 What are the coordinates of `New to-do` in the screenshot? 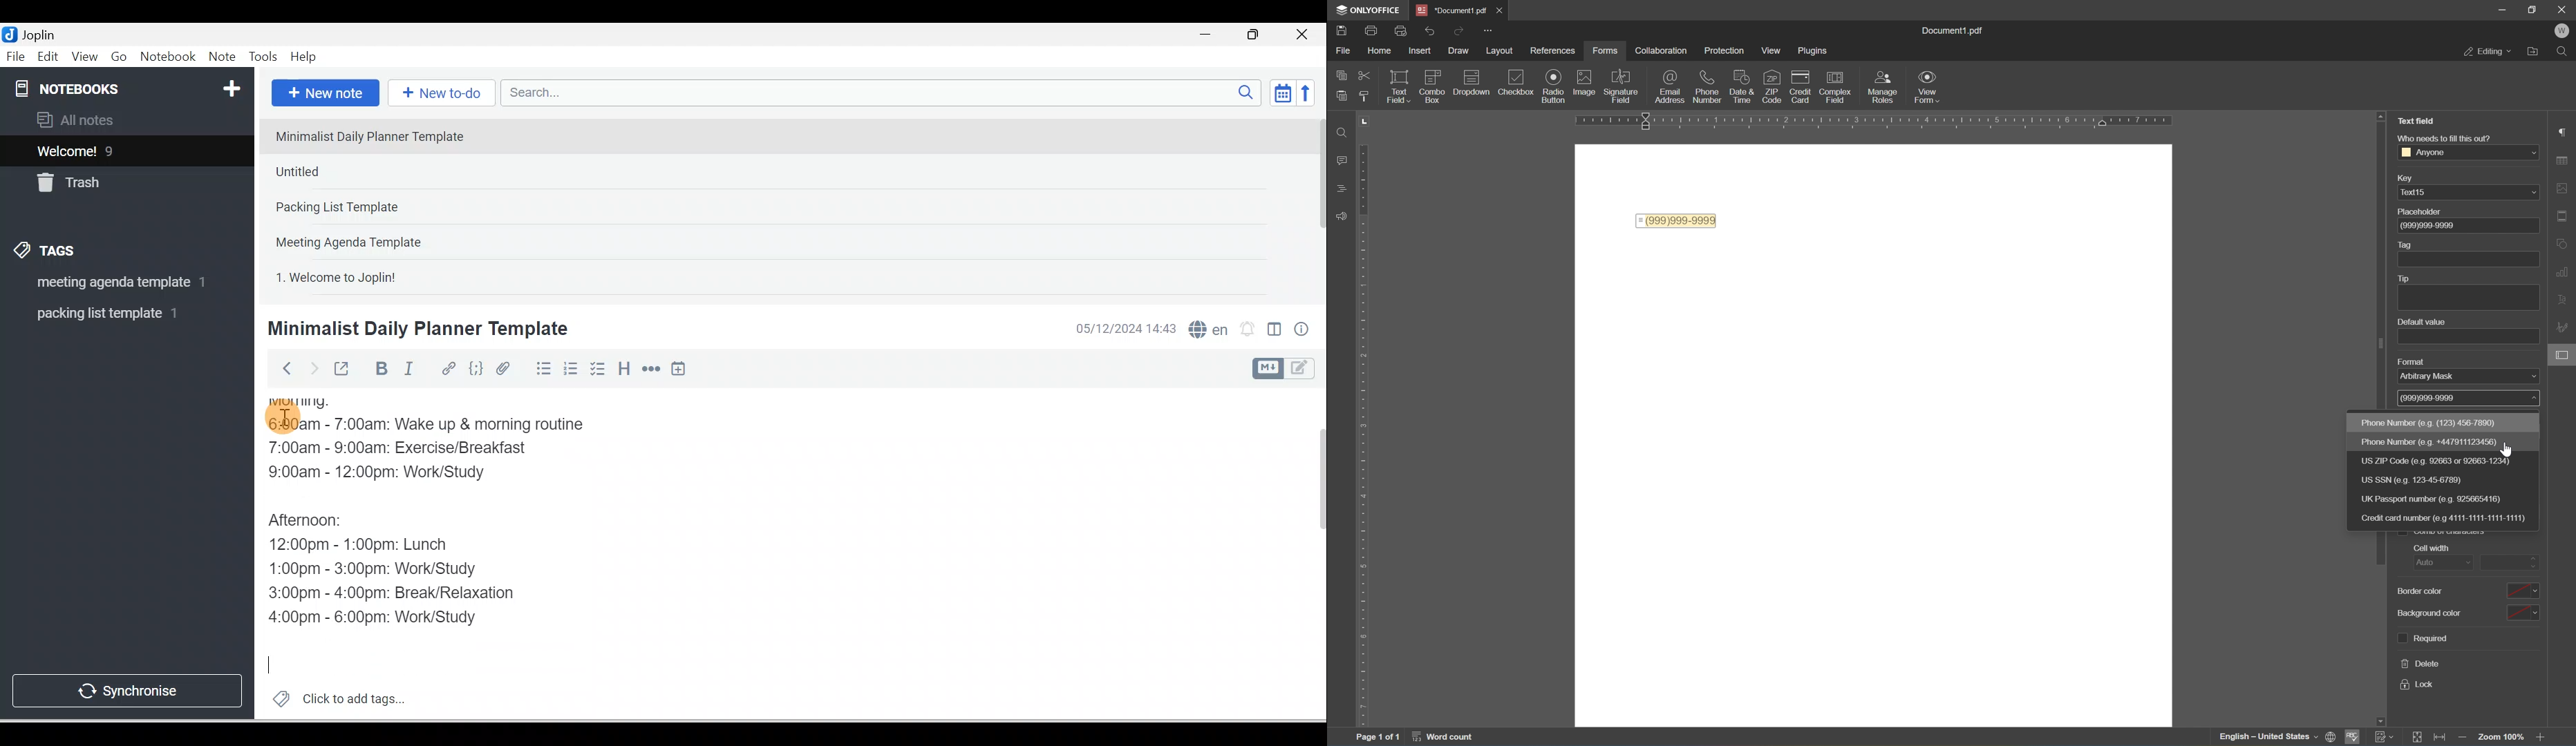 It's located at (438, 94).